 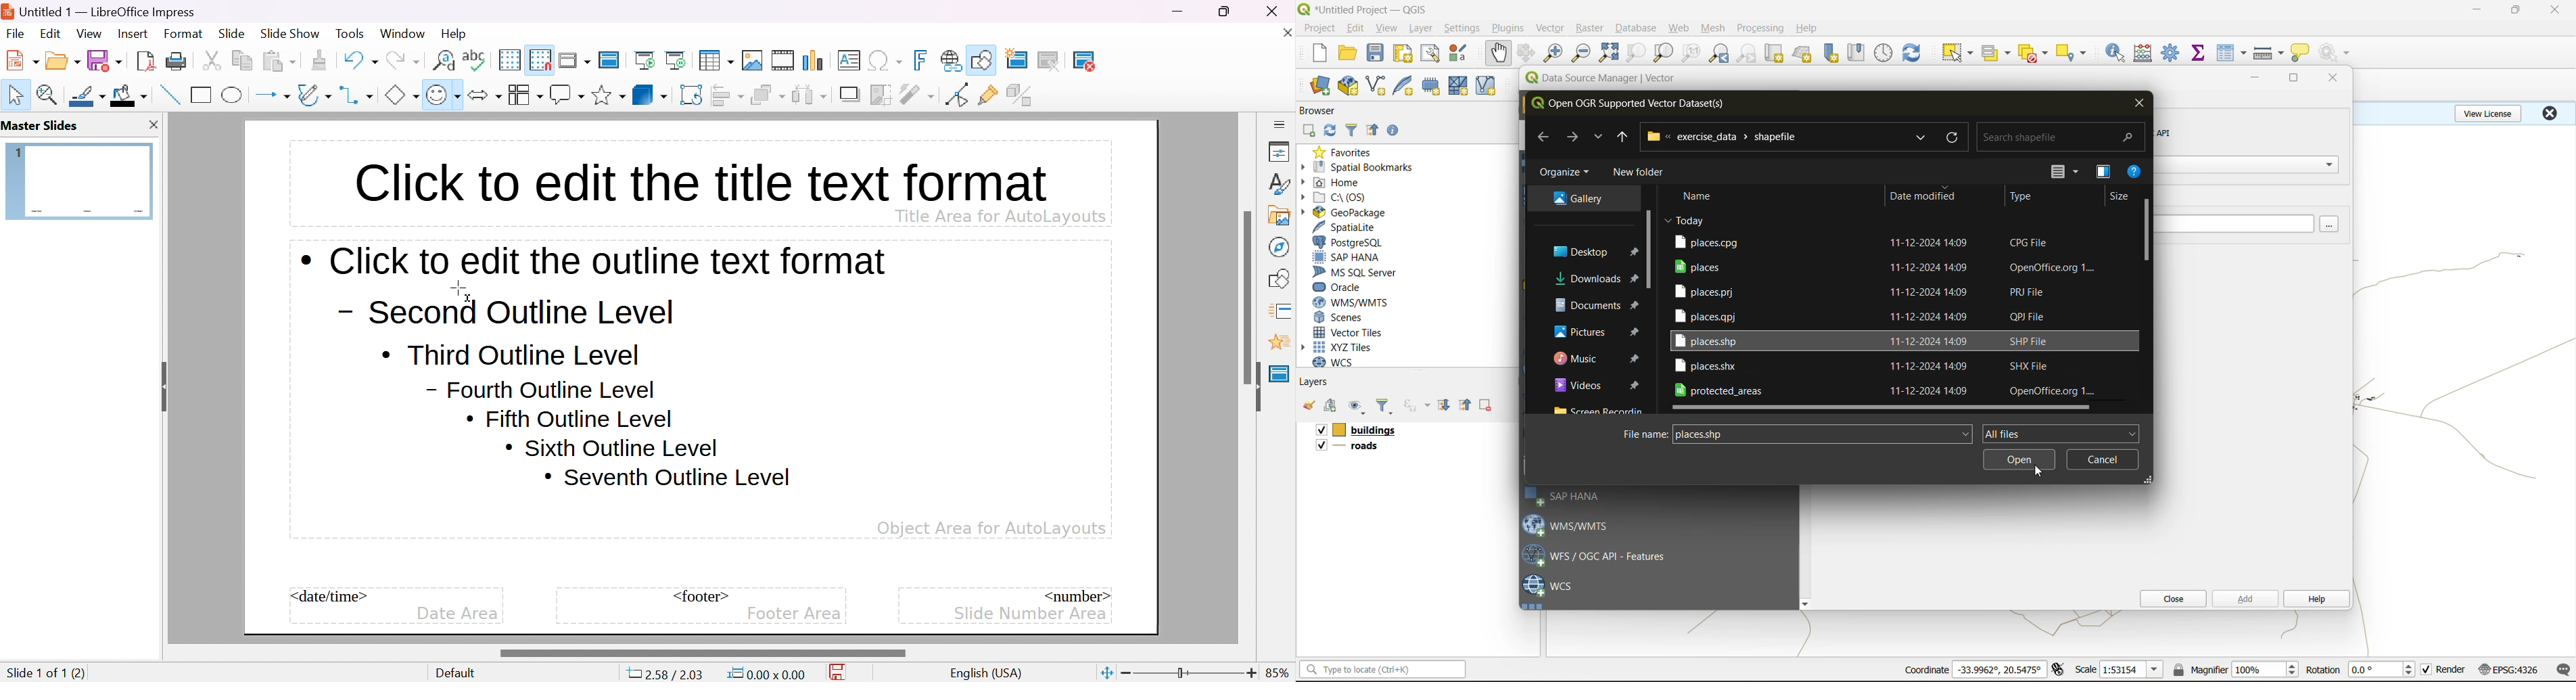 What do you see at coordinates (1344, 212) in the screenshot?
I see `geopackage` at bounding box center [1344, 212].